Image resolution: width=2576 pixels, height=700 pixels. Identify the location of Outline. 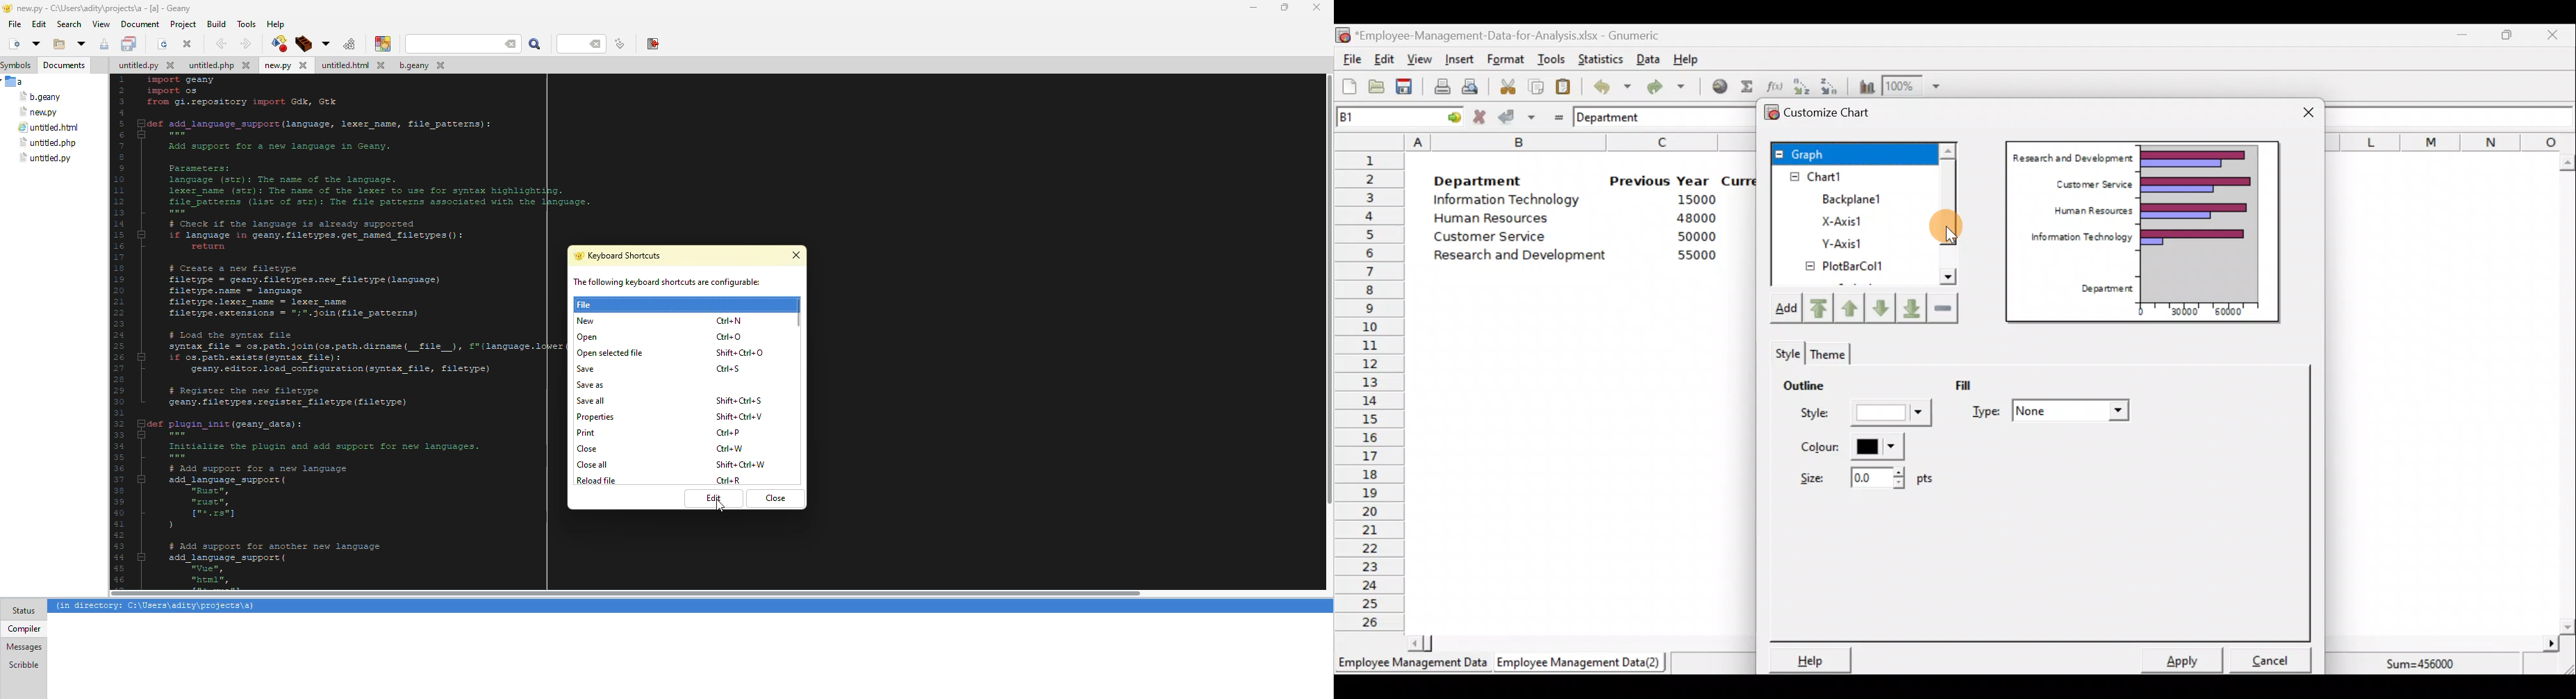
(1804, 383).